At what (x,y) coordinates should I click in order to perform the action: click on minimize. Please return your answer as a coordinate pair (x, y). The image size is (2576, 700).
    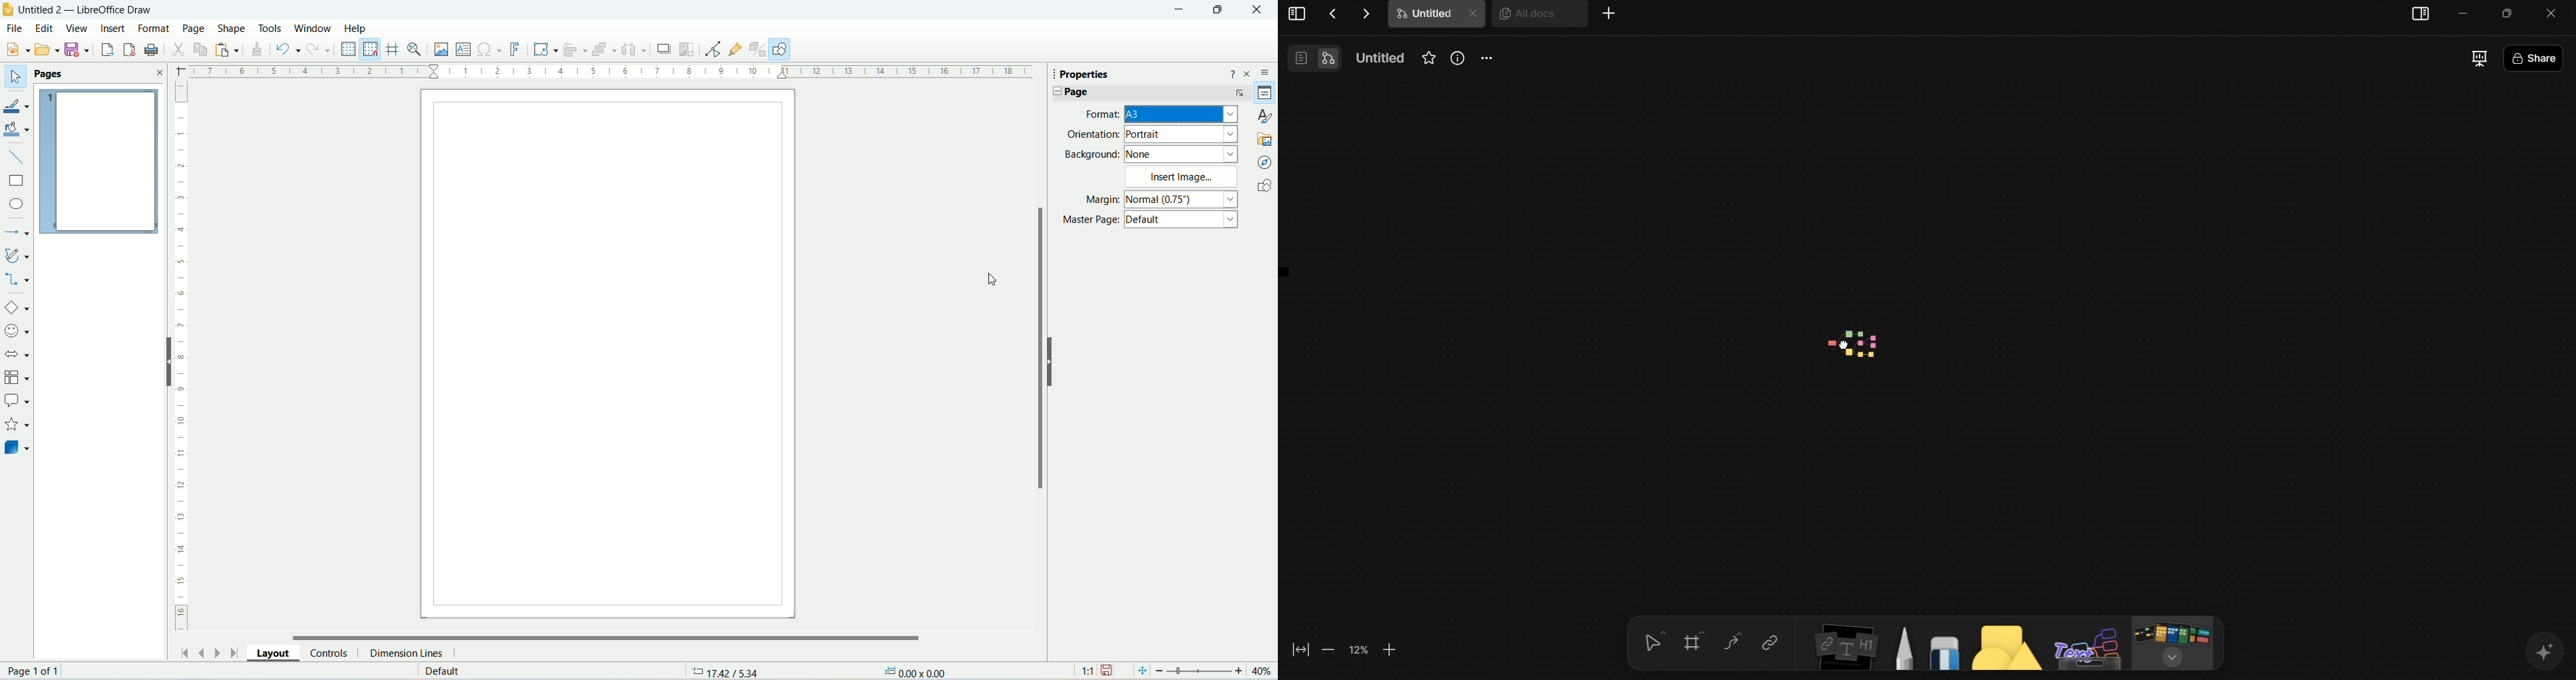
    Looking at the image, I should click on (1184, 9).